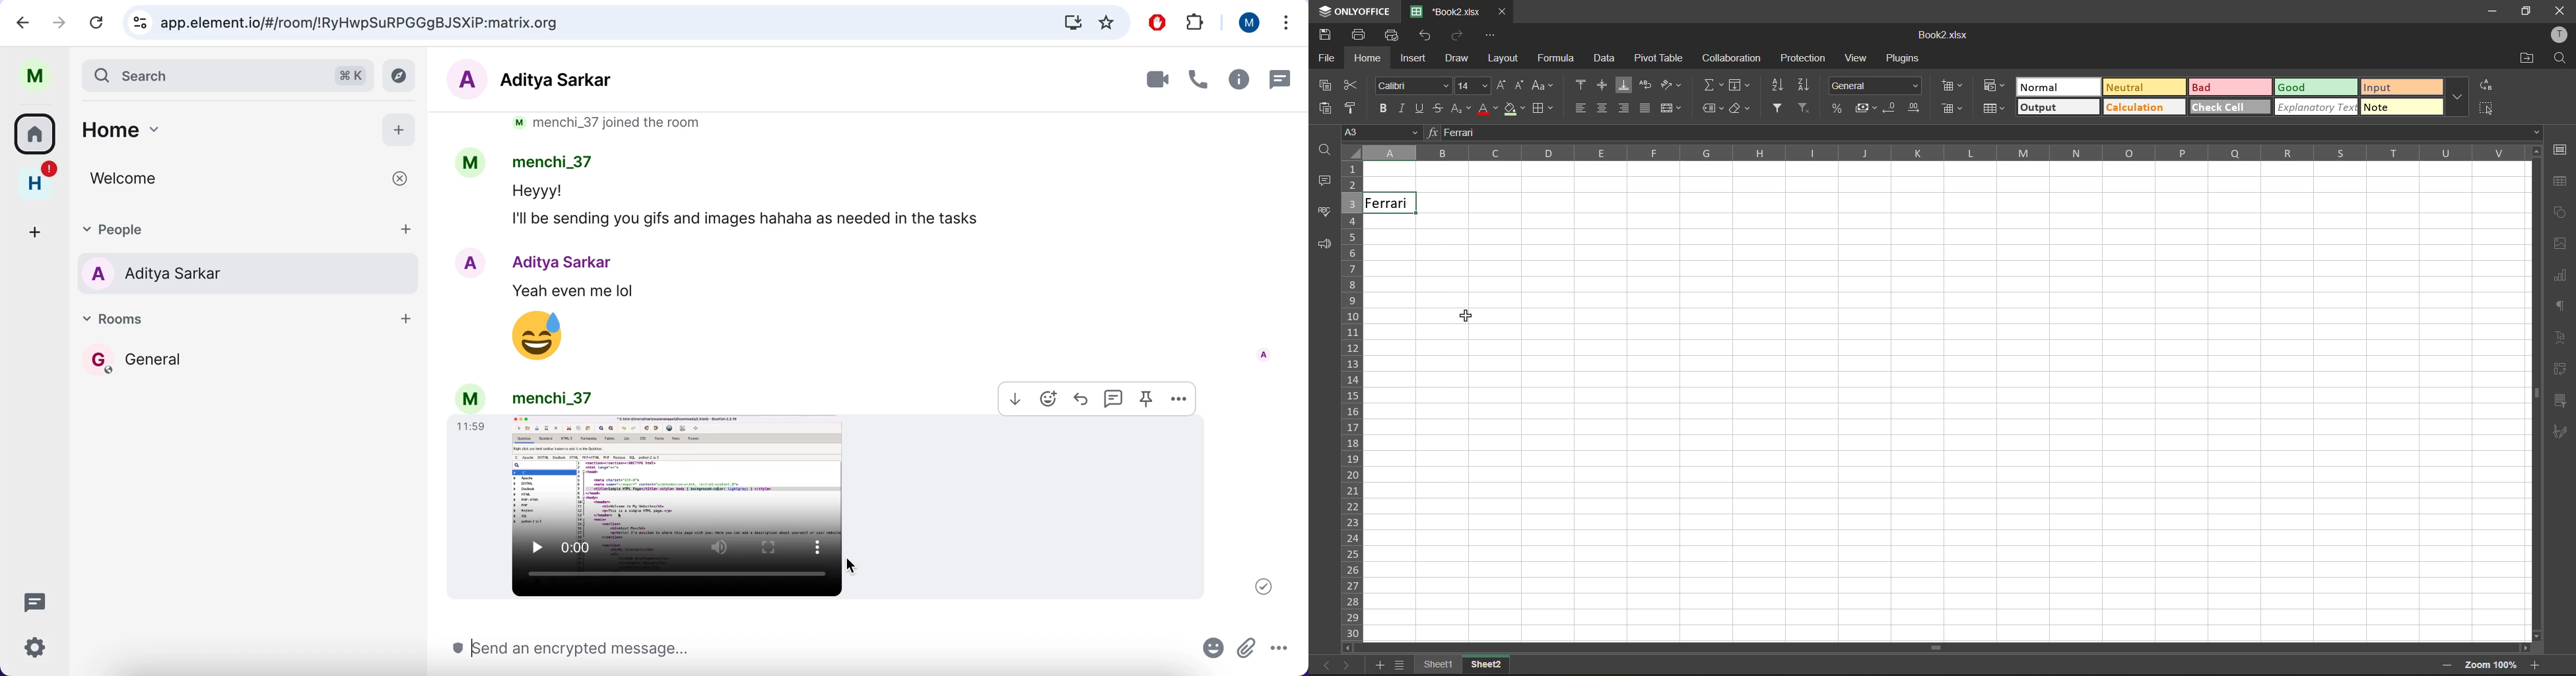 This screenshot has width=2576, height=700. What do you see at coordinates (2563, 59) in the screenshot?
I see `find` at bounding box center [2563, 59].